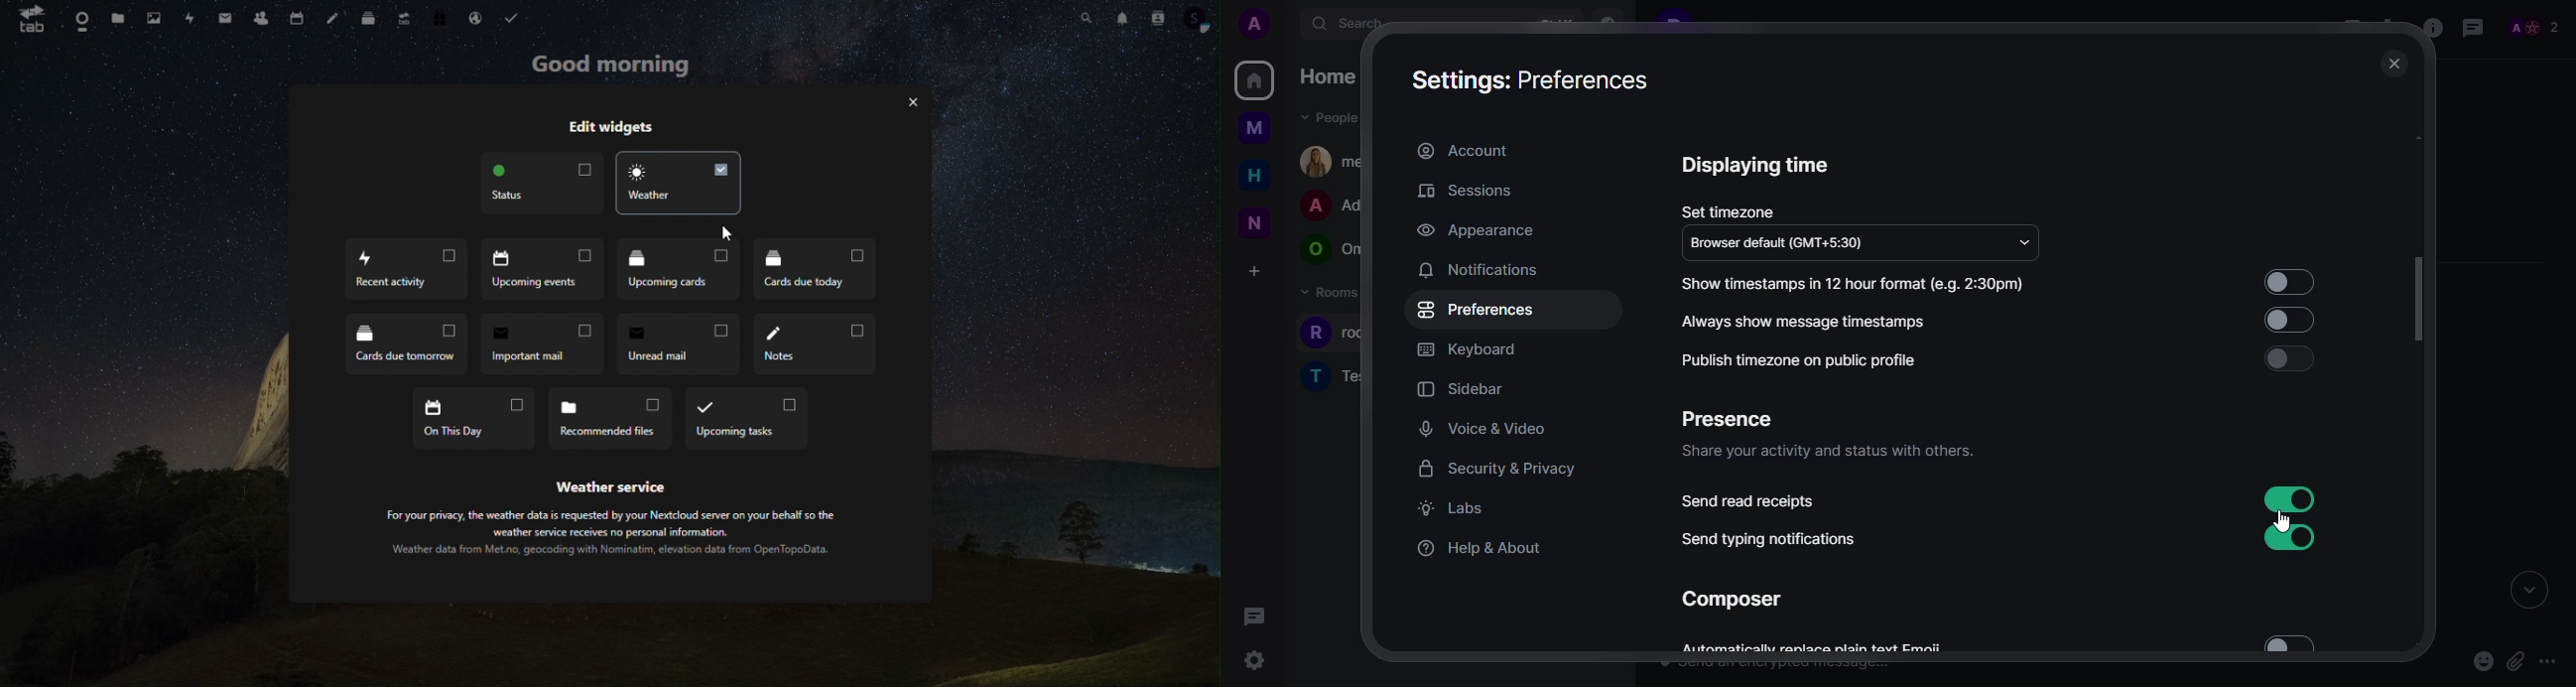 The image size is (2576, 700). What do you see at coordinates (683, 268) in the screenshot?
I see `upcoming cards` at bounding box center [683, 268].